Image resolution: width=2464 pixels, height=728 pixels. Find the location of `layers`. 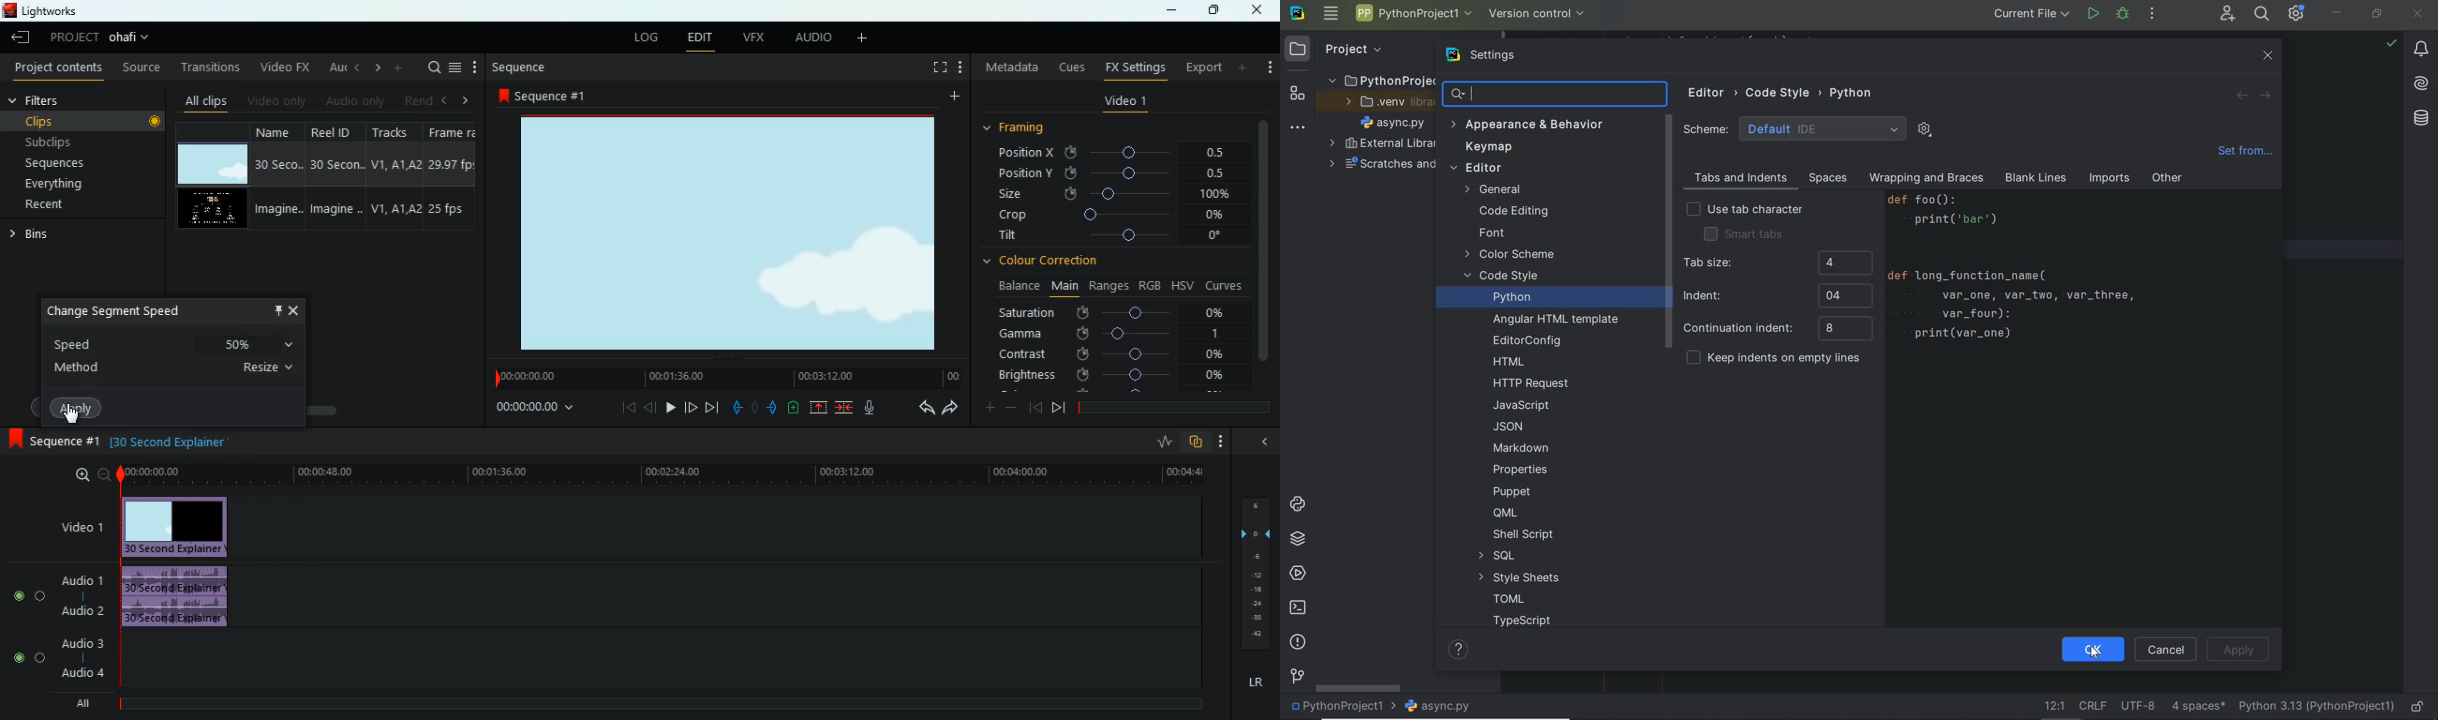

layers is located at coordinates (1253, 570).